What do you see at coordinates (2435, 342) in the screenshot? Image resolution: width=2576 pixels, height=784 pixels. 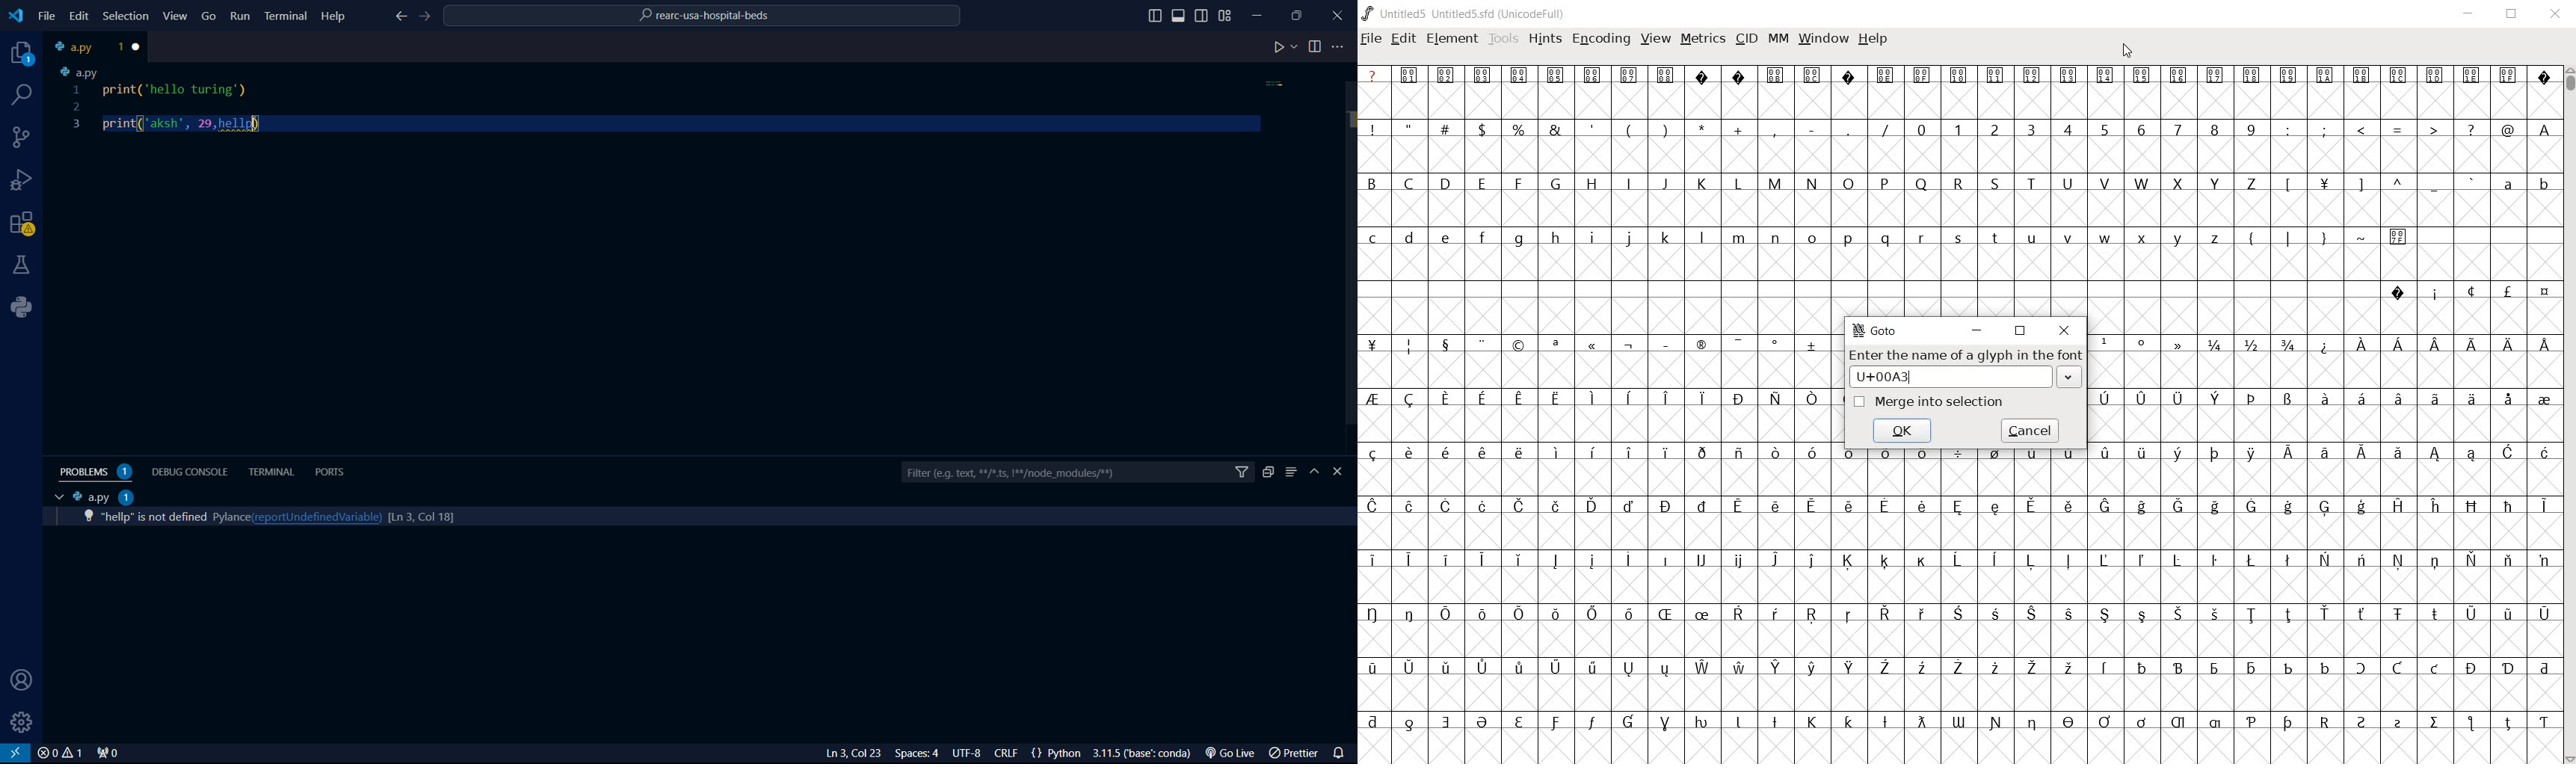 I see `` at bounding box center [2435, 342].